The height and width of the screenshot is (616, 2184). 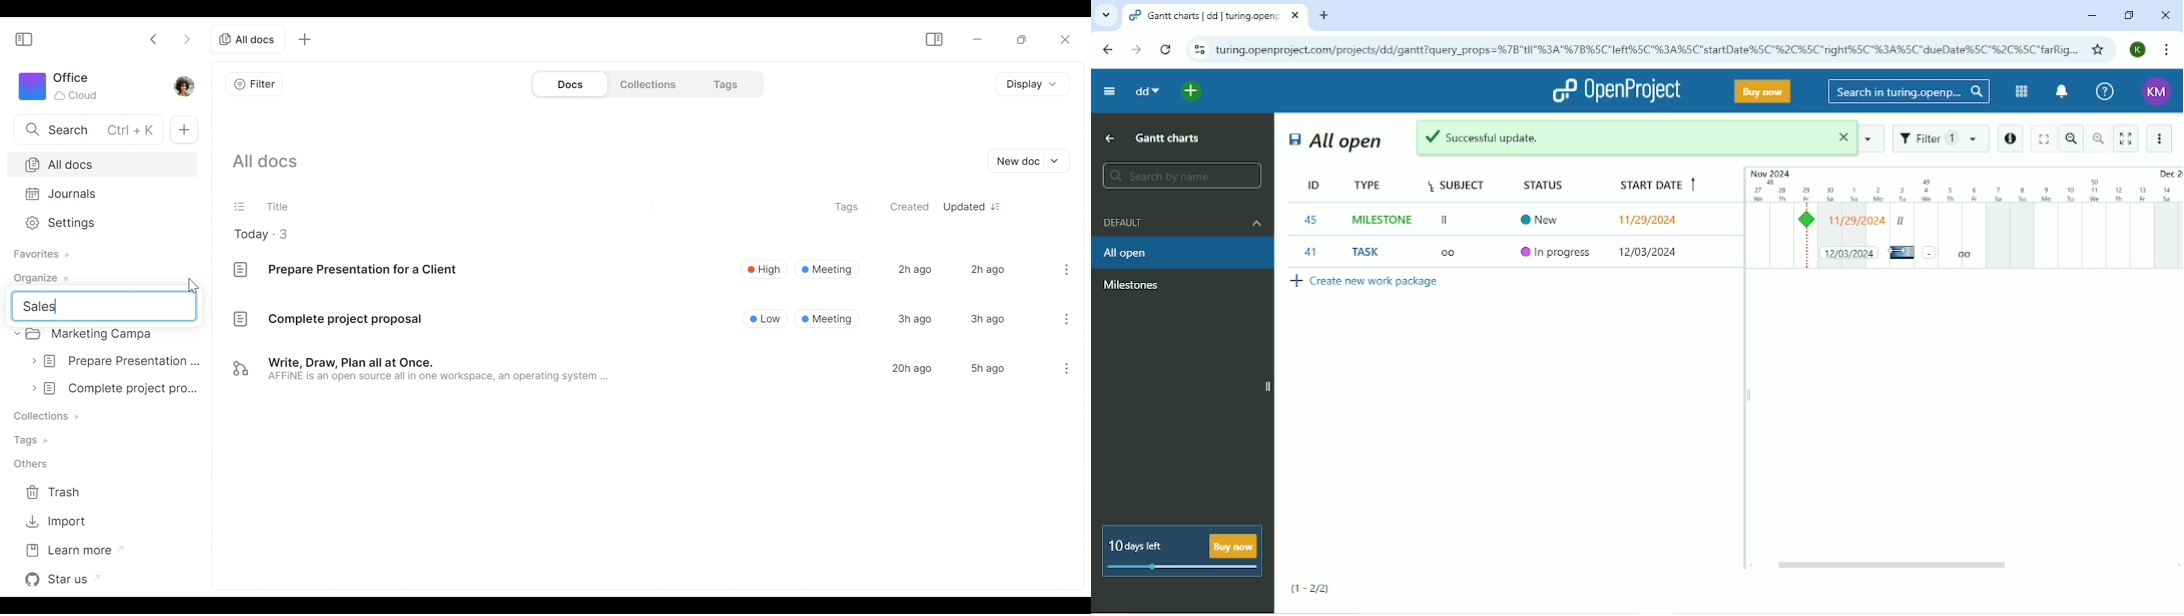 I want to click on New document, so click(x=1032, y=161).